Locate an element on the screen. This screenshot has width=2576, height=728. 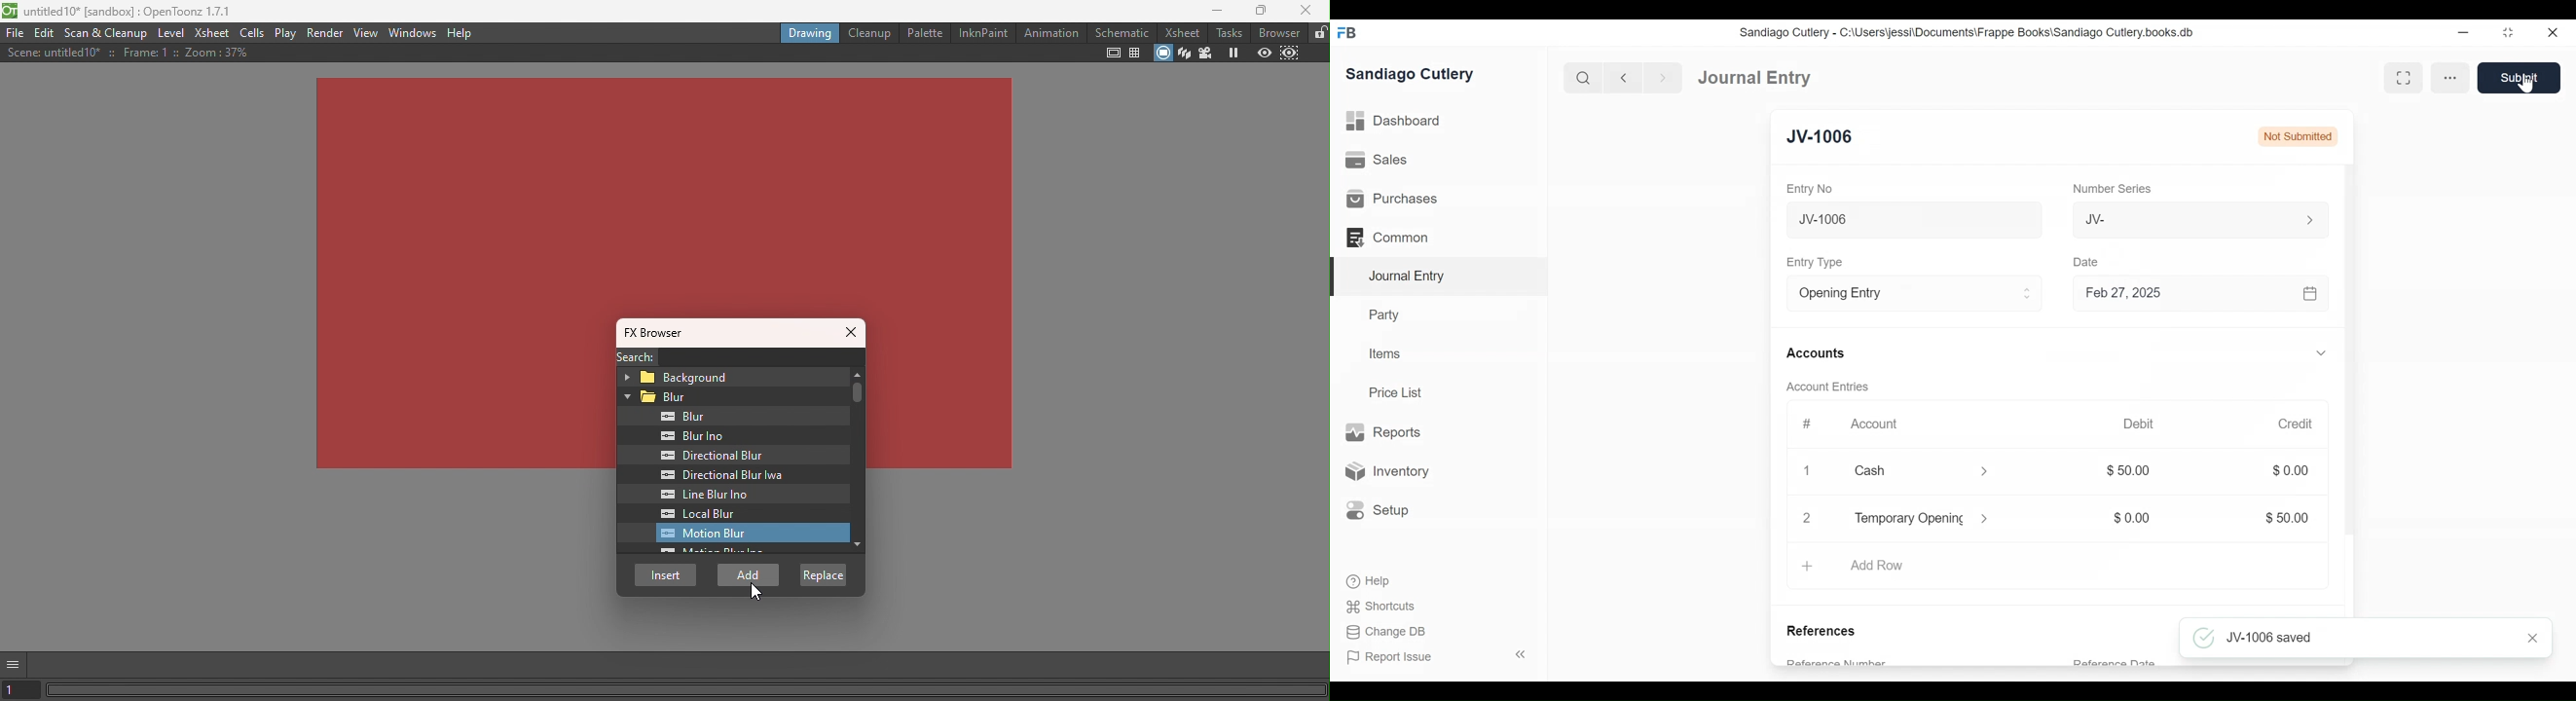
Cash is located at coordinates (1906, 471).